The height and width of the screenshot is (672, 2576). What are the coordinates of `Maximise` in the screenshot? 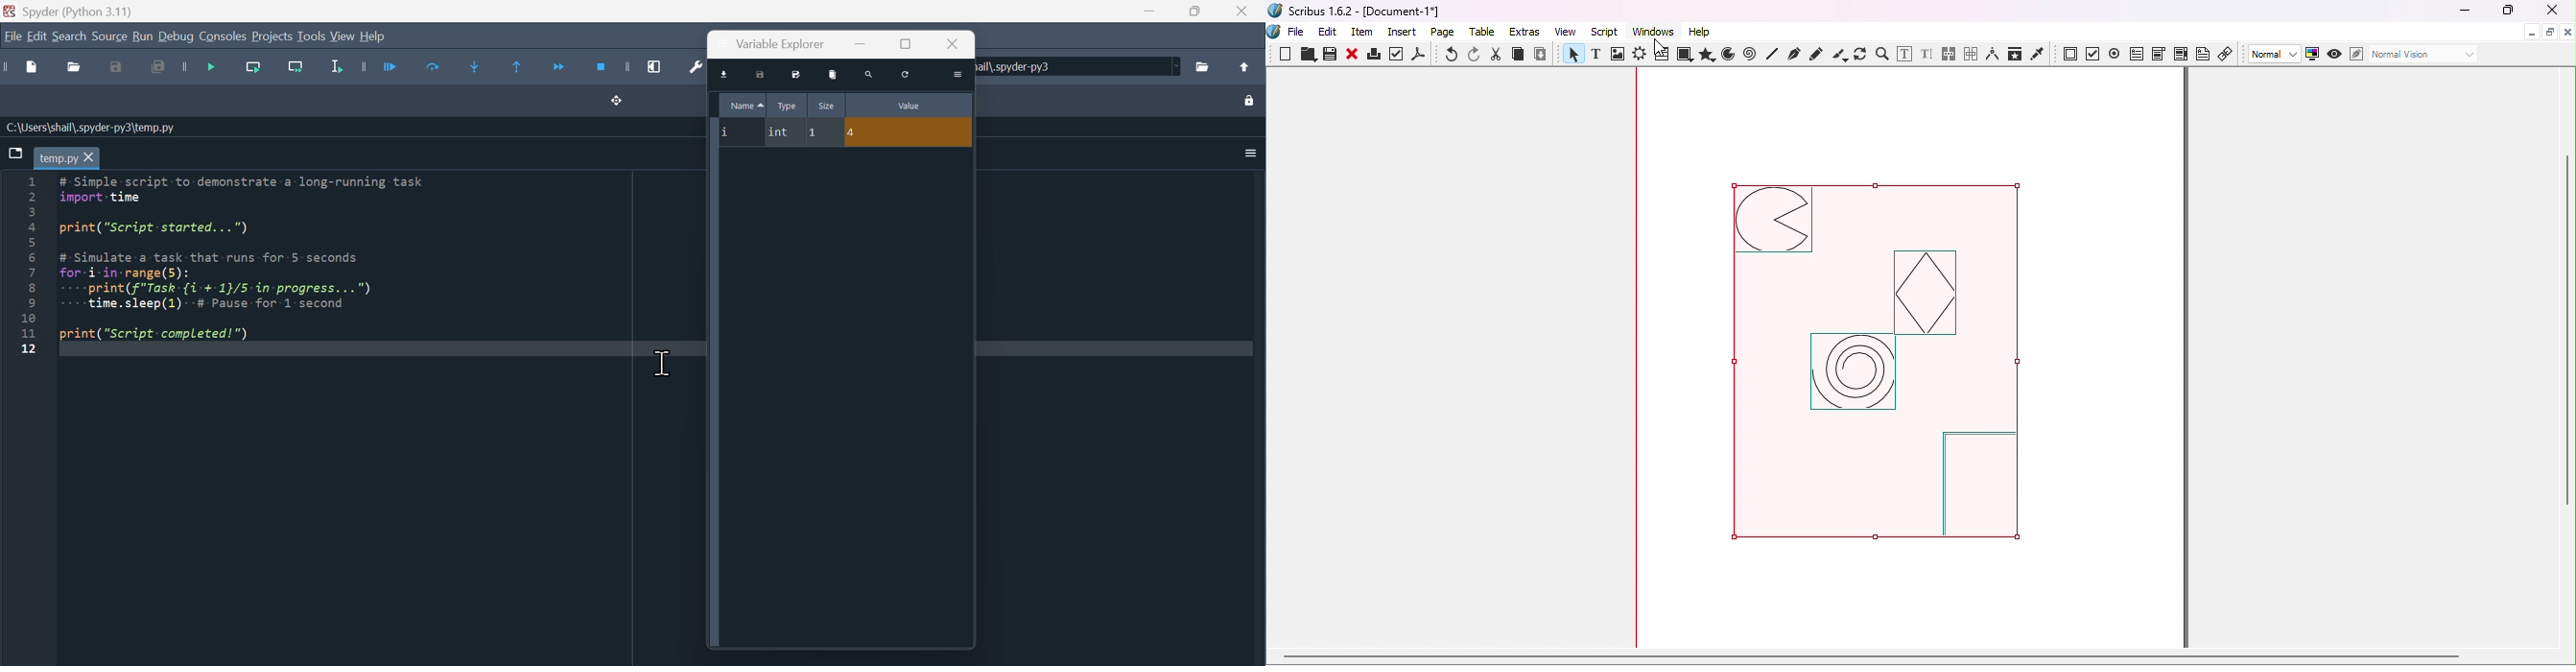 It's located at (1192, 11).